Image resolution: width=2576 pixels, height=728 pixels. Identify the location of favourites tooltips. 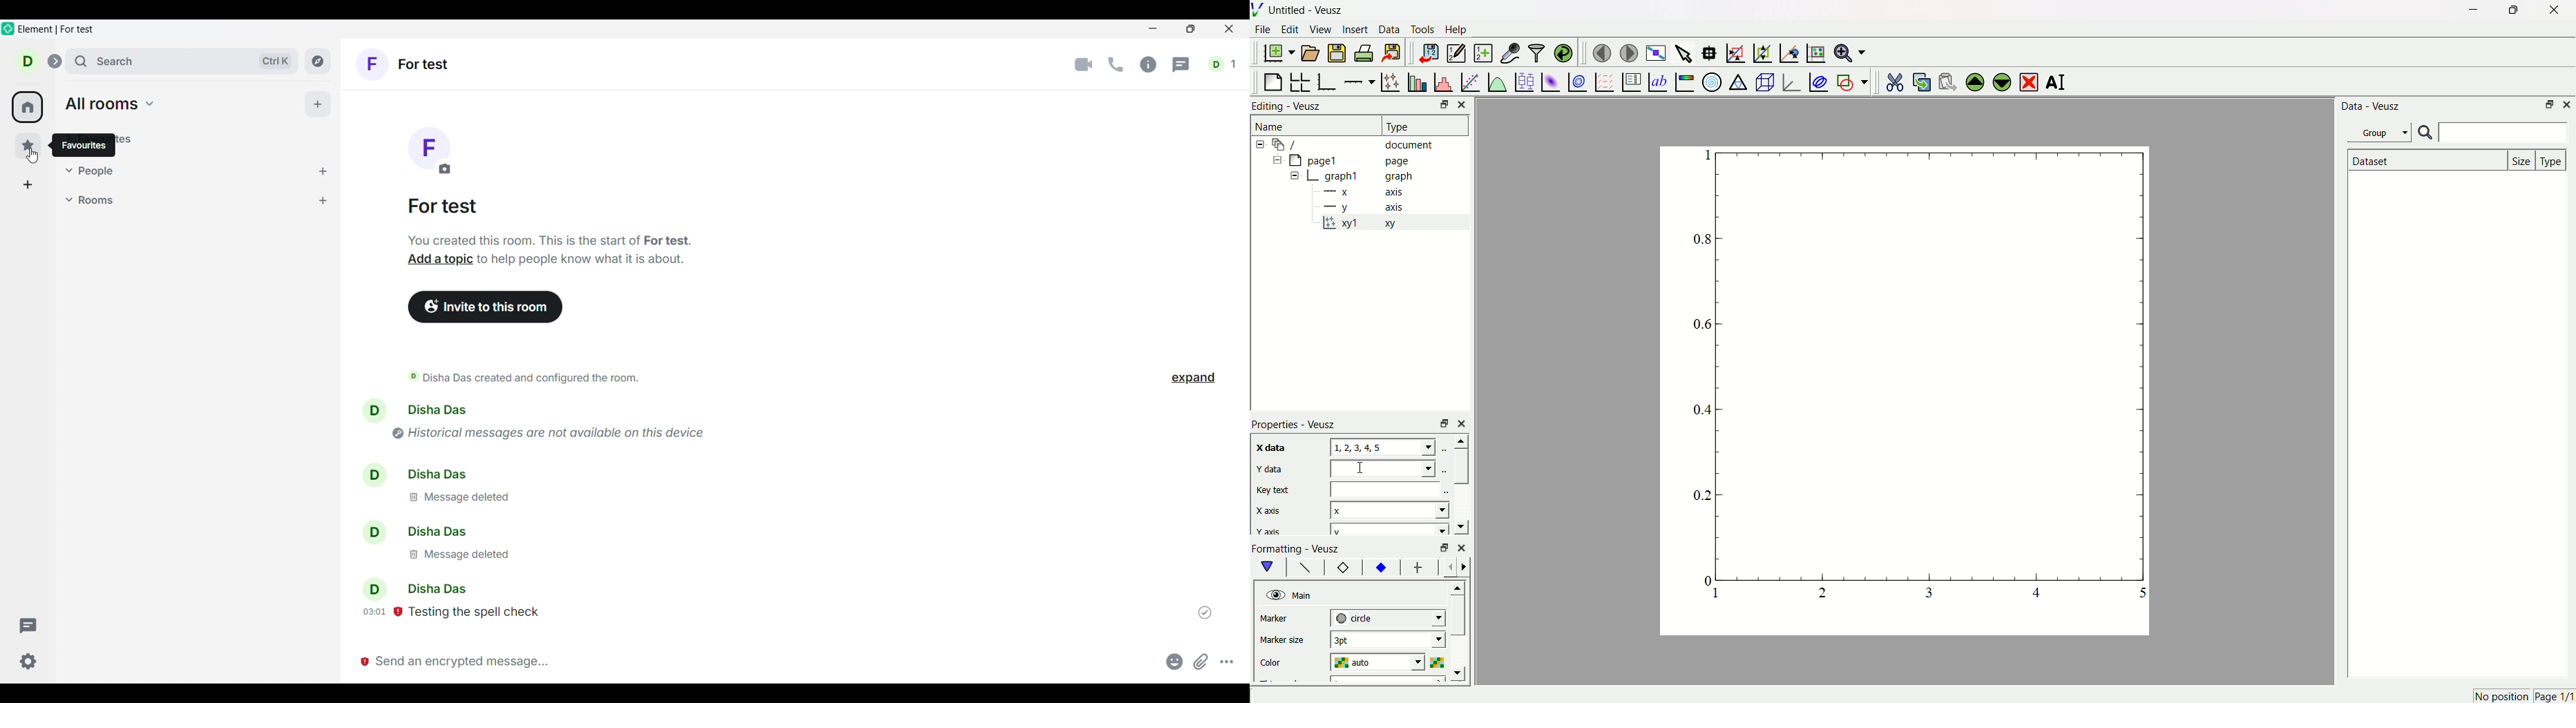
(84, 145).